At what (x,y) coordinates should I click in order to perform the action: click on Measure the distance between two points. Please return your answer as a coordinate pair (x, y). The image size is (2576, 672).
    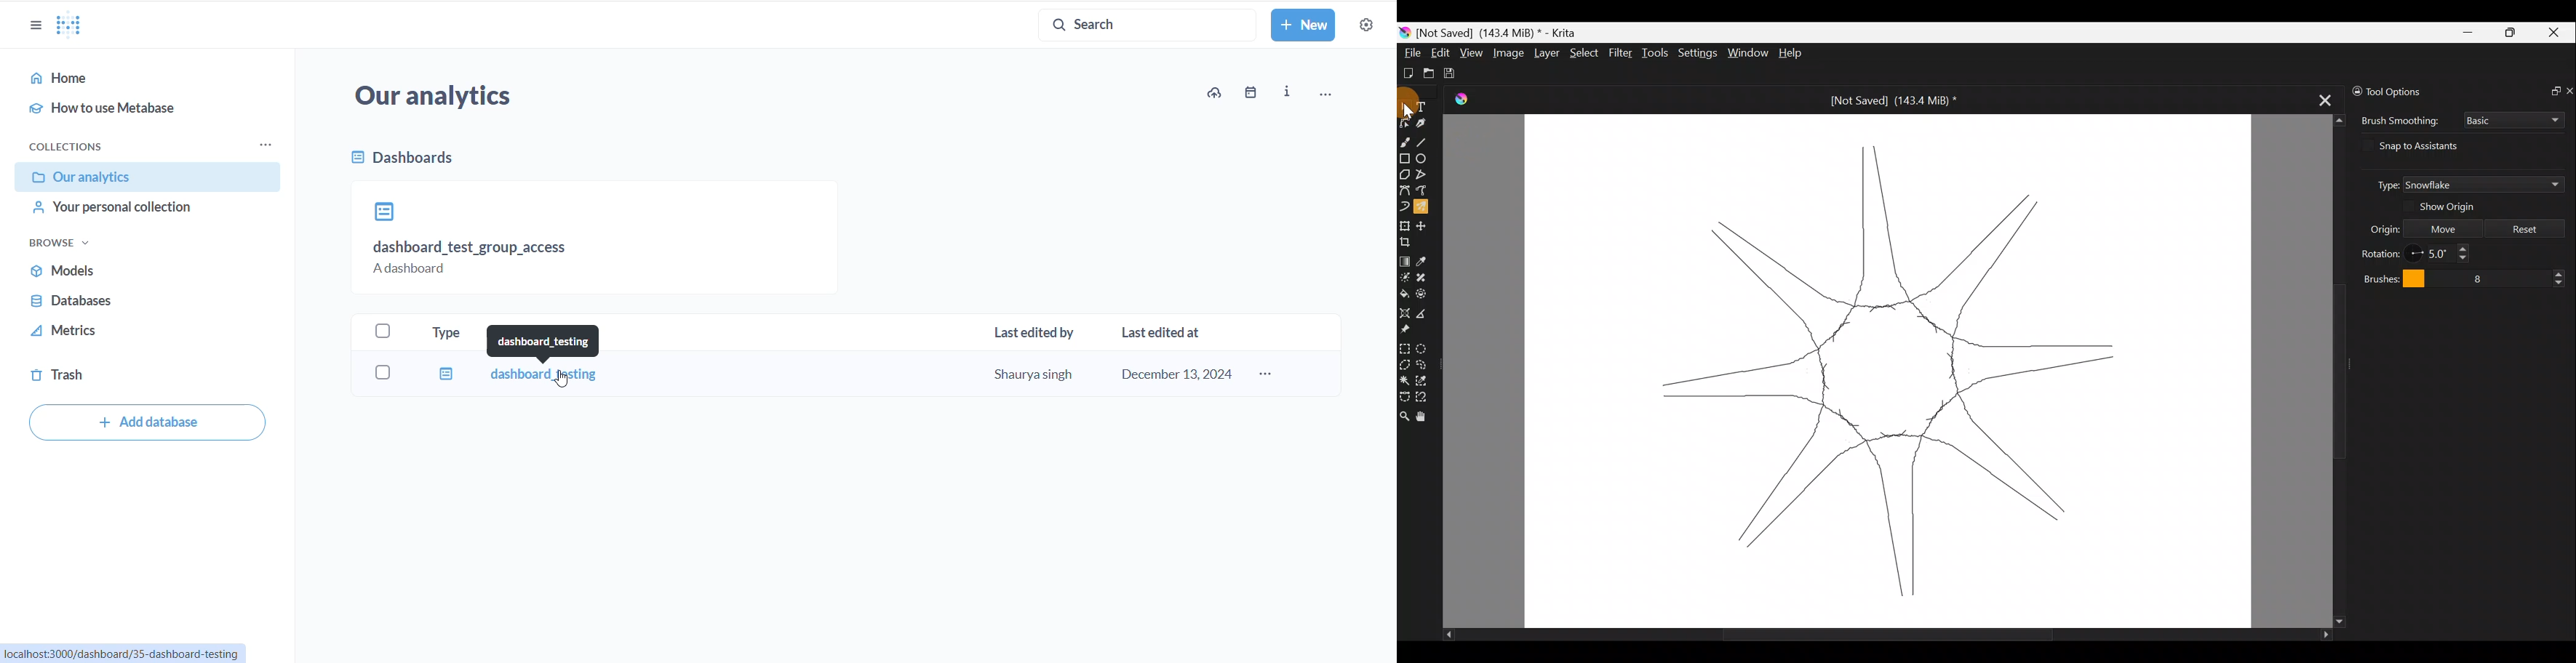
    Looking at the image, I should click on (1426, 312).